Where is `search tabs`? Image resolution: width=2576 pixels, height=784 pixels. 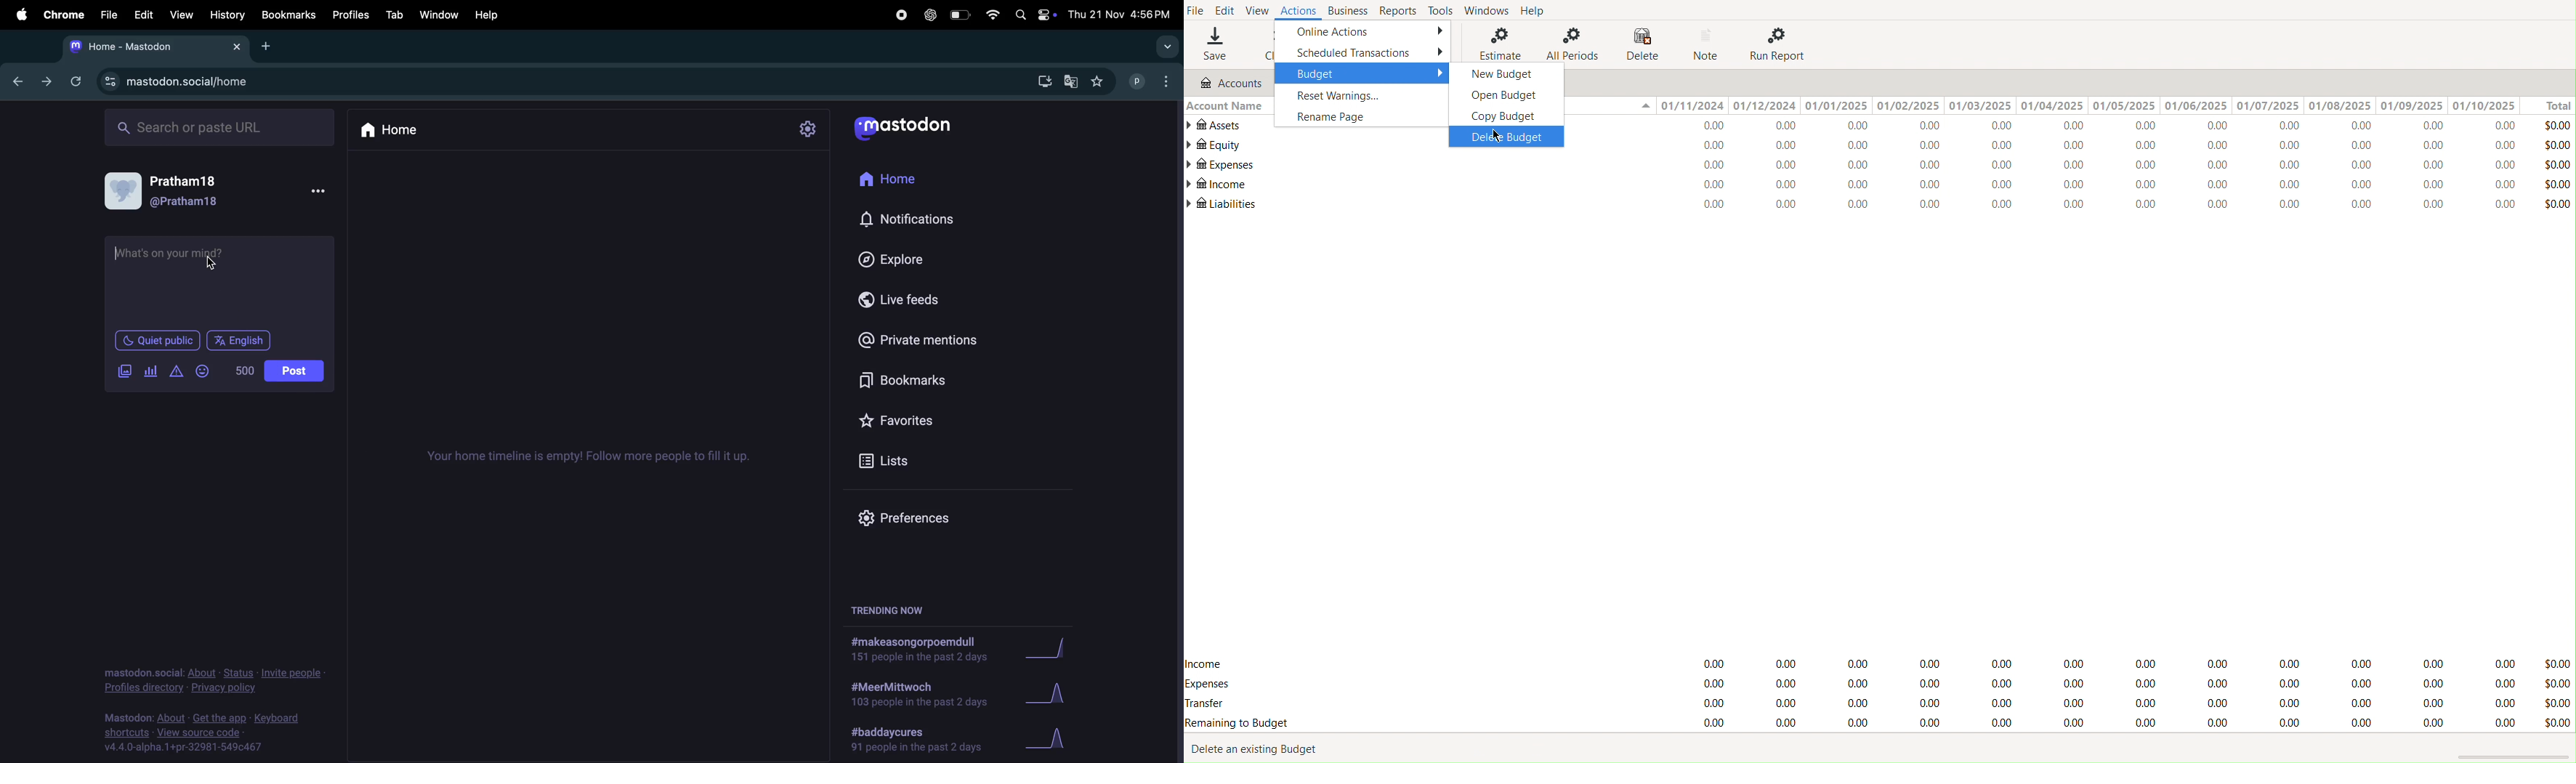
search tabs is located at coordinates (1166, 46).